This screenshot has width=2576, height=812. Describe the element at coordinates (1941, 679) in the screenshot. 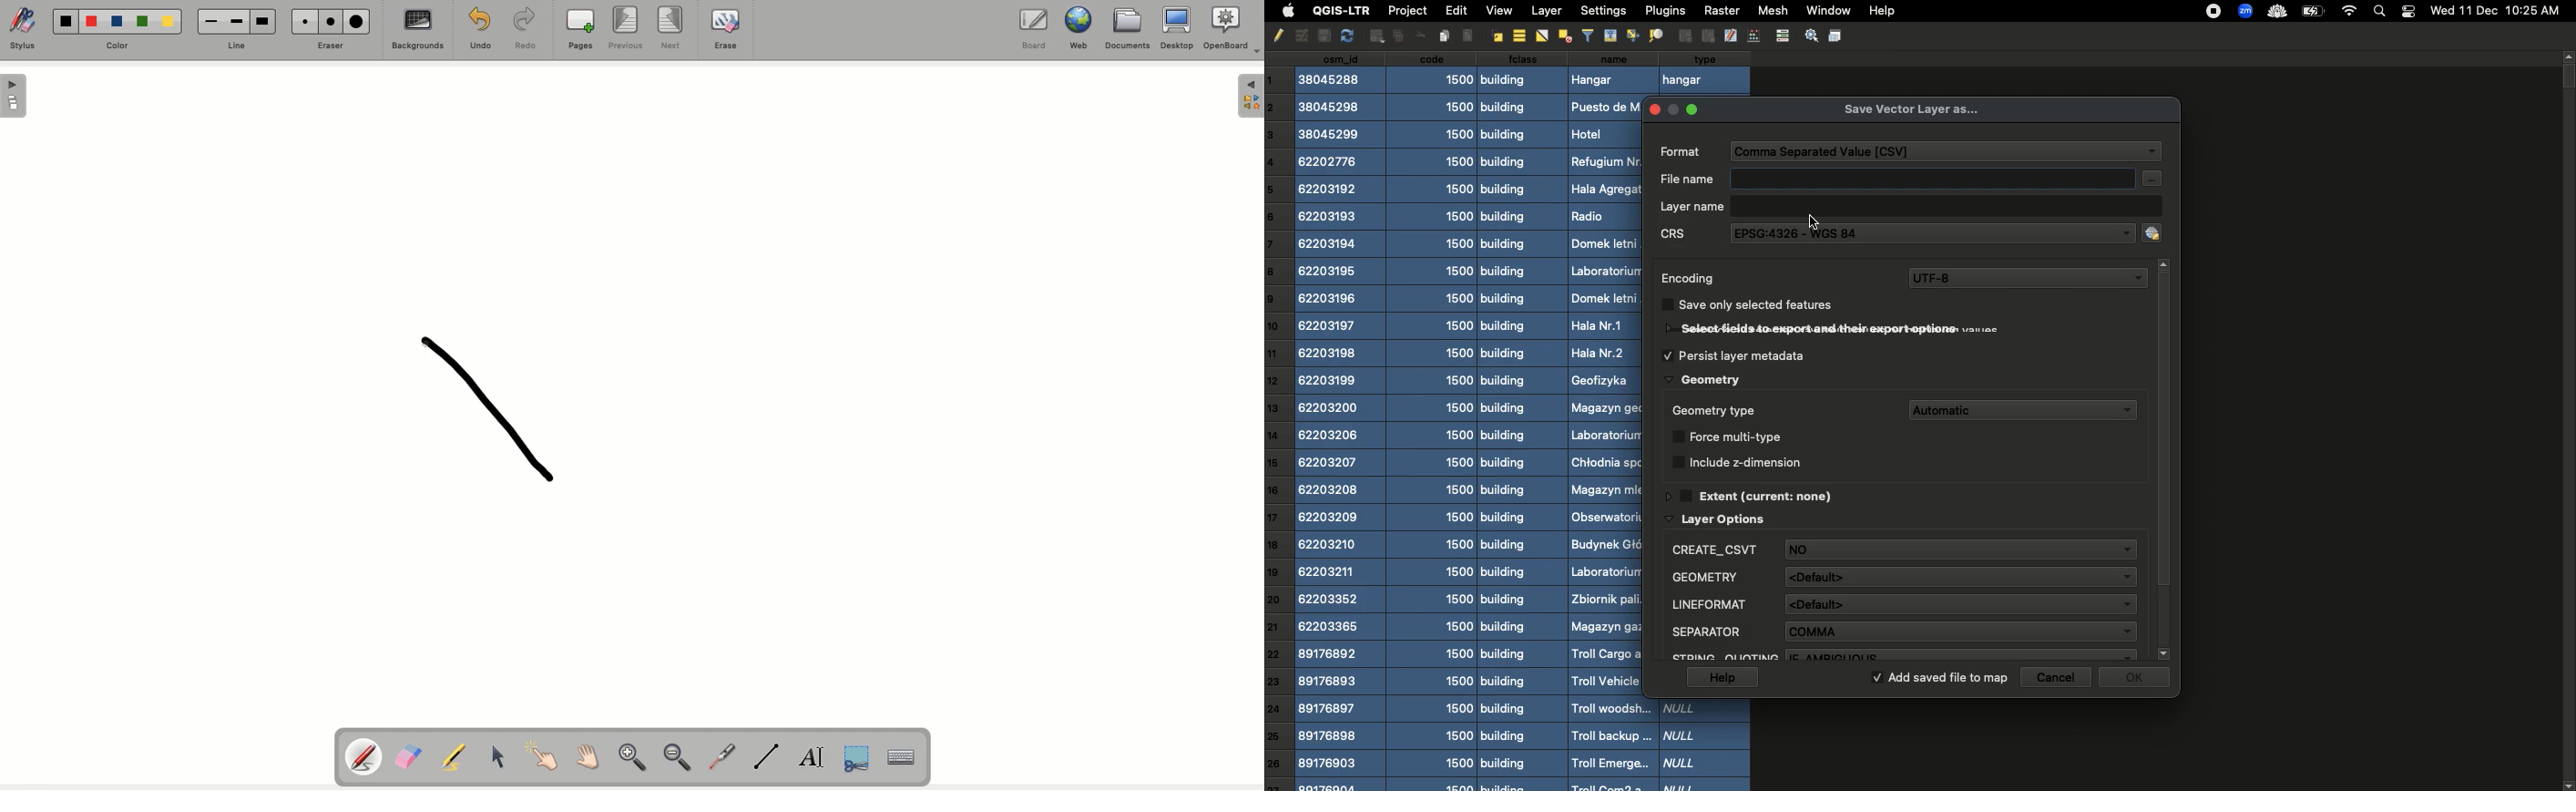

I see `Add saved file to map` at that location.